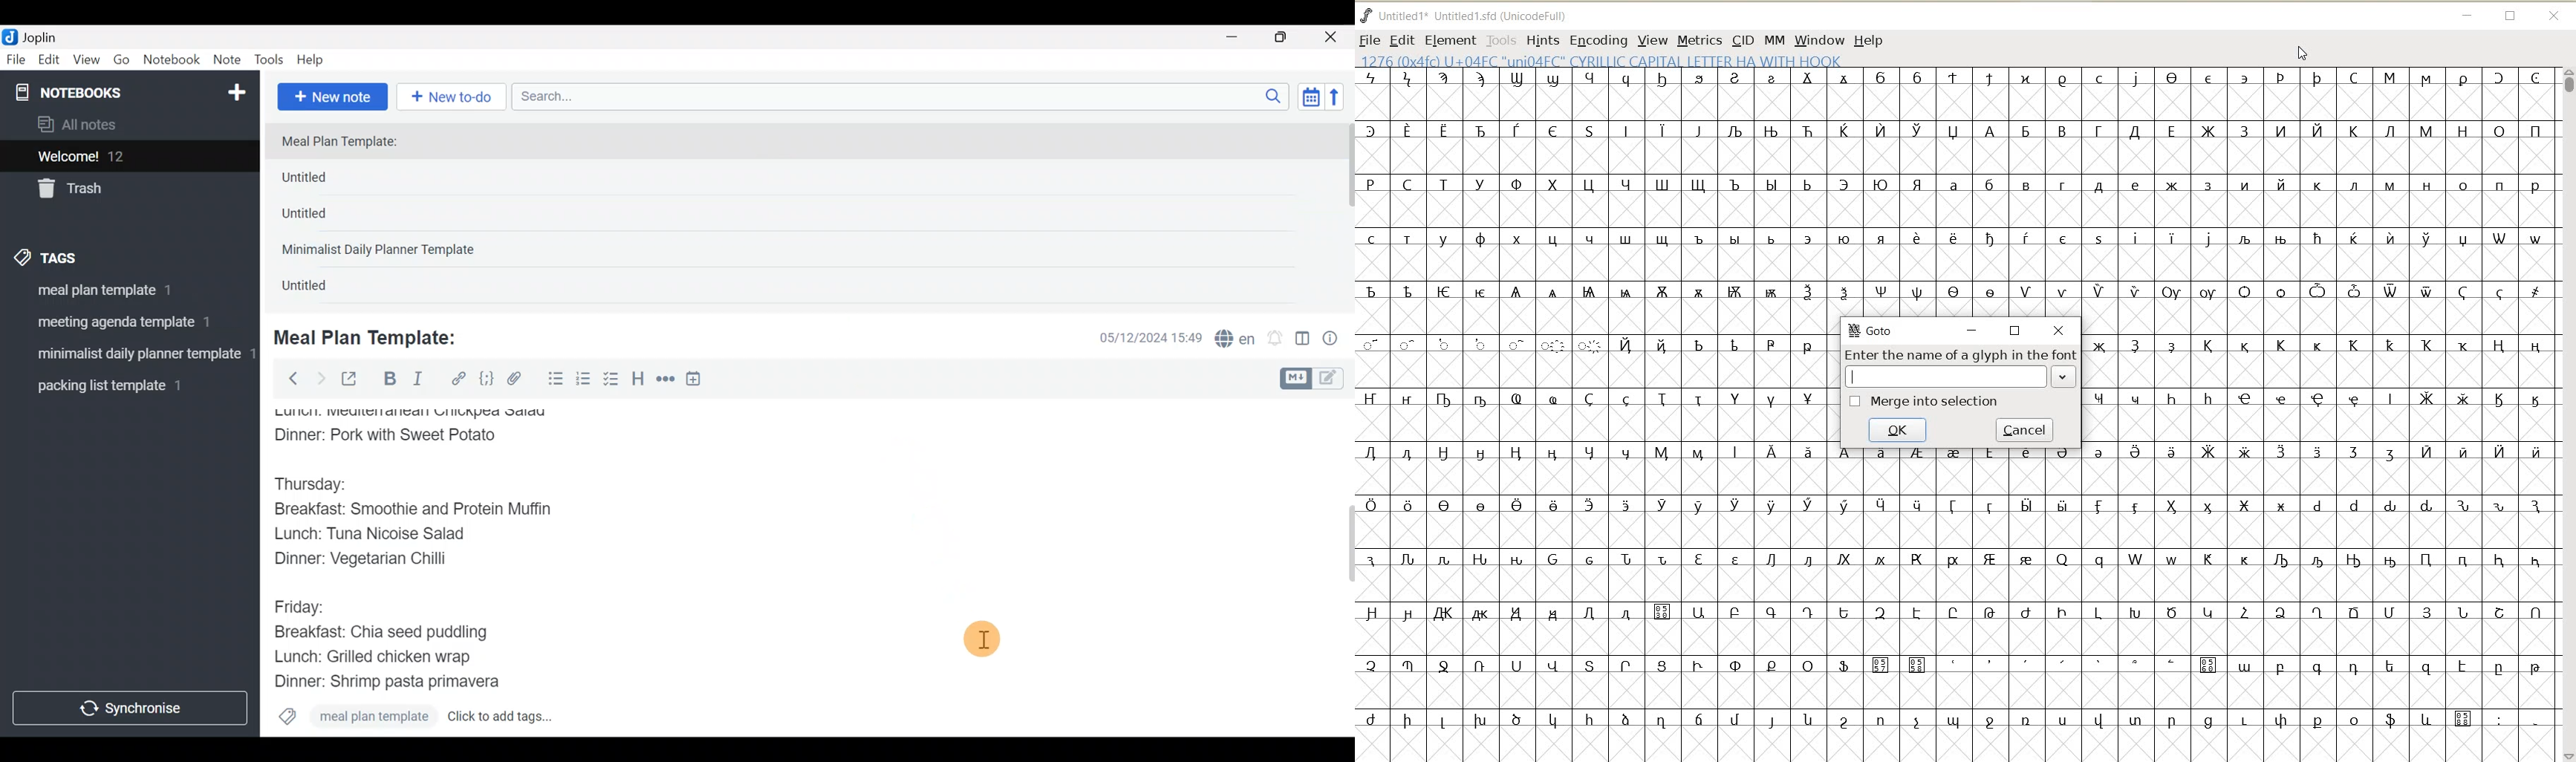  Describe the element at coordinates (1333, 38) in the screenshot. I see `Close` at that location.